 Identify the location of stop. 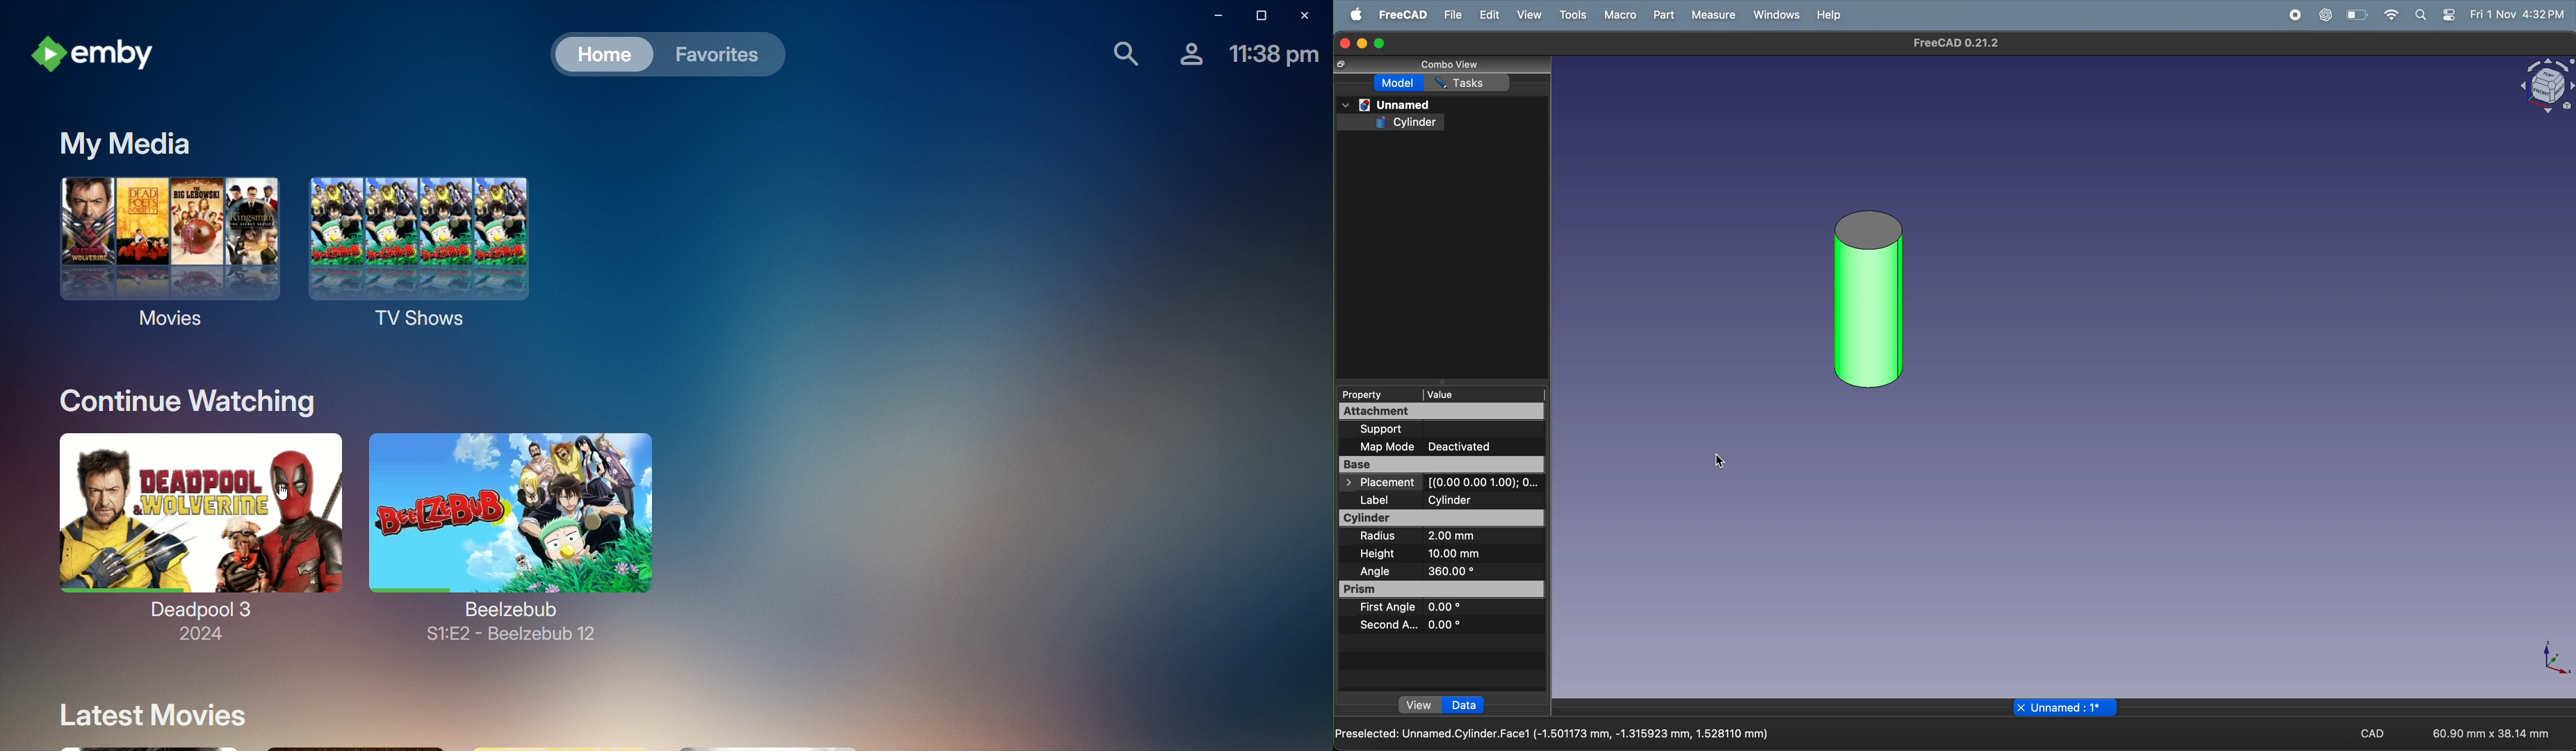
(2255, 15).